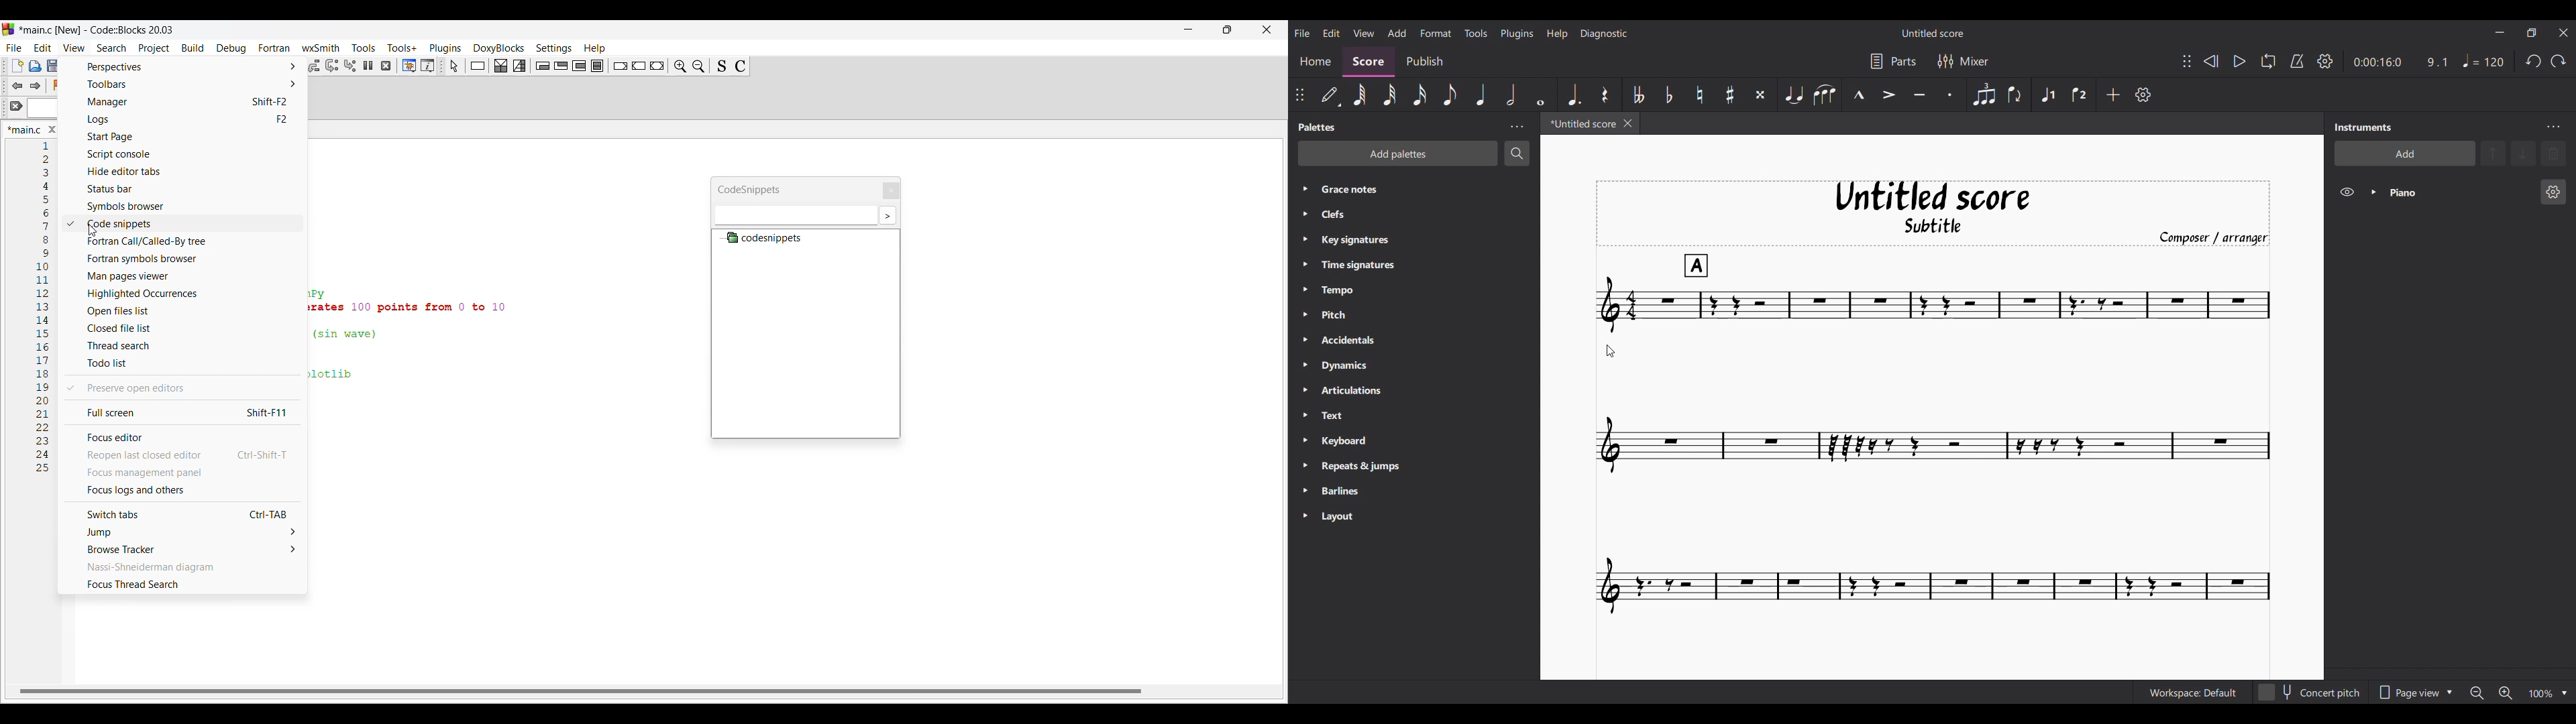 The height and width of the screenshot is (728, 2576). What do you see at coordinates (1388, 95) in the screenshot?
I see `32nd note` at bounding box center [1388, 95].